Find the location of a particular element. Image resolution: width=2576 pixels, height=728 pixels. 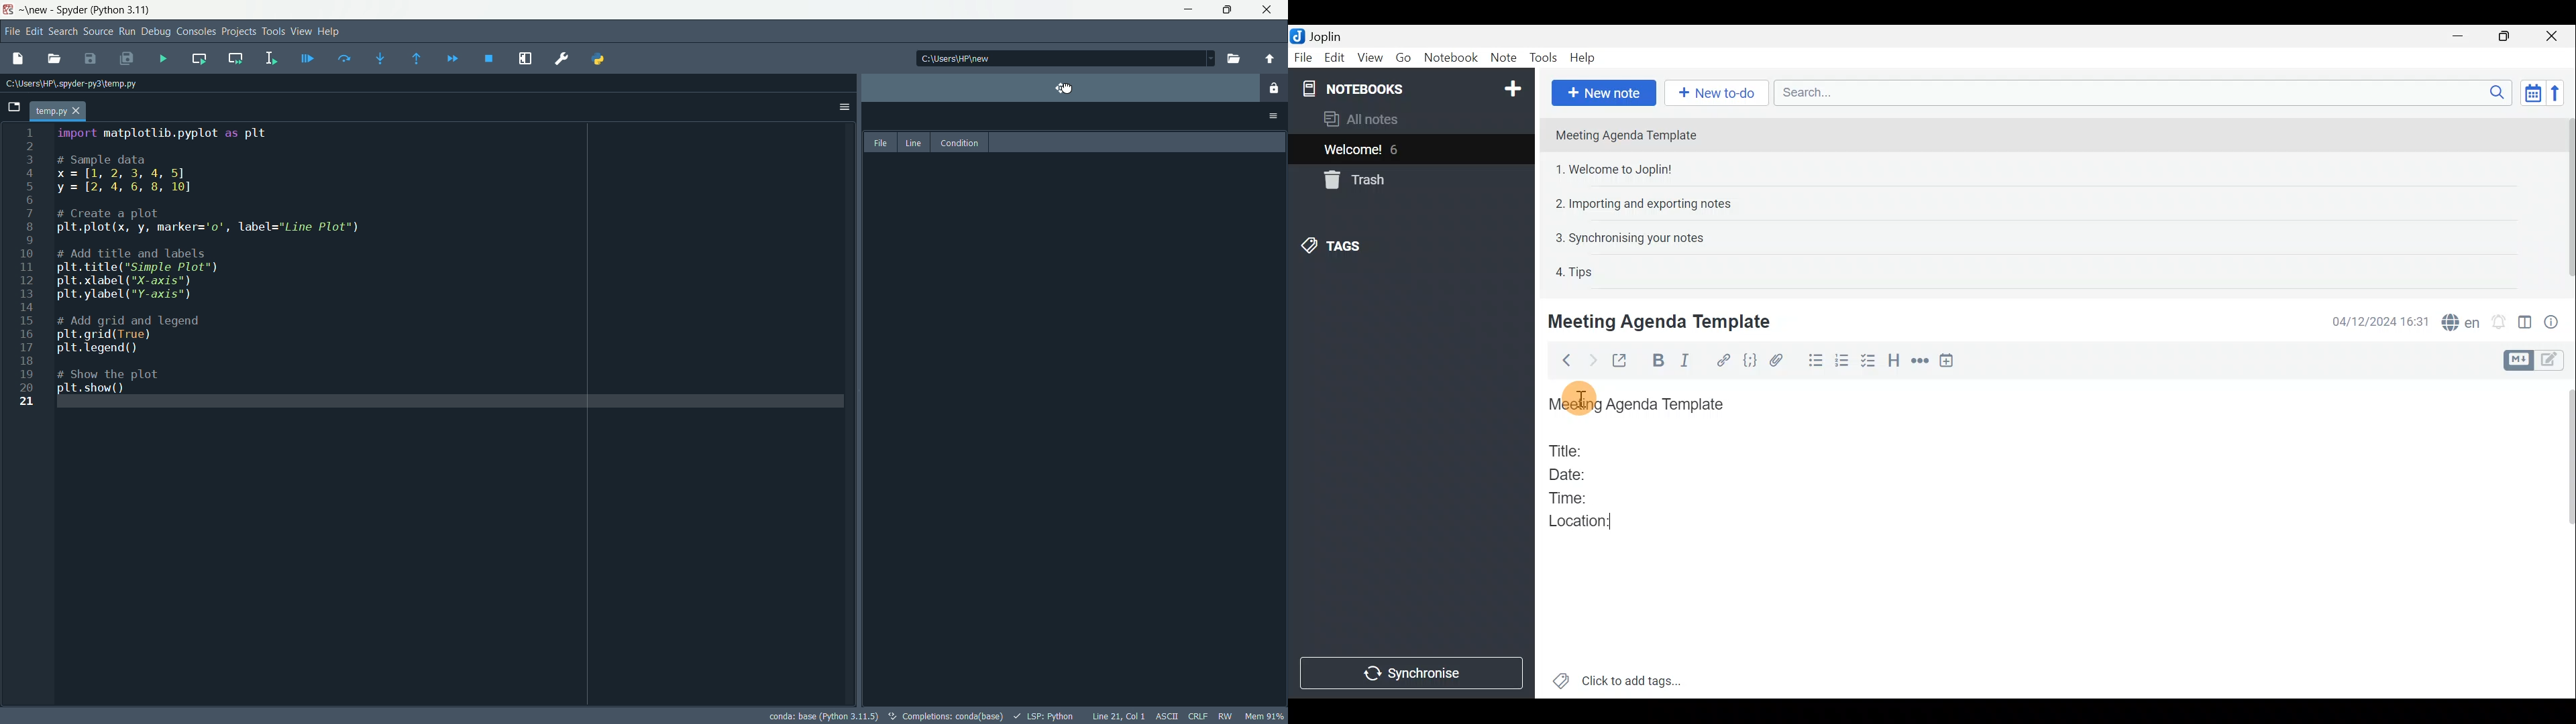

browse tab is located at coordinates (15, 107).